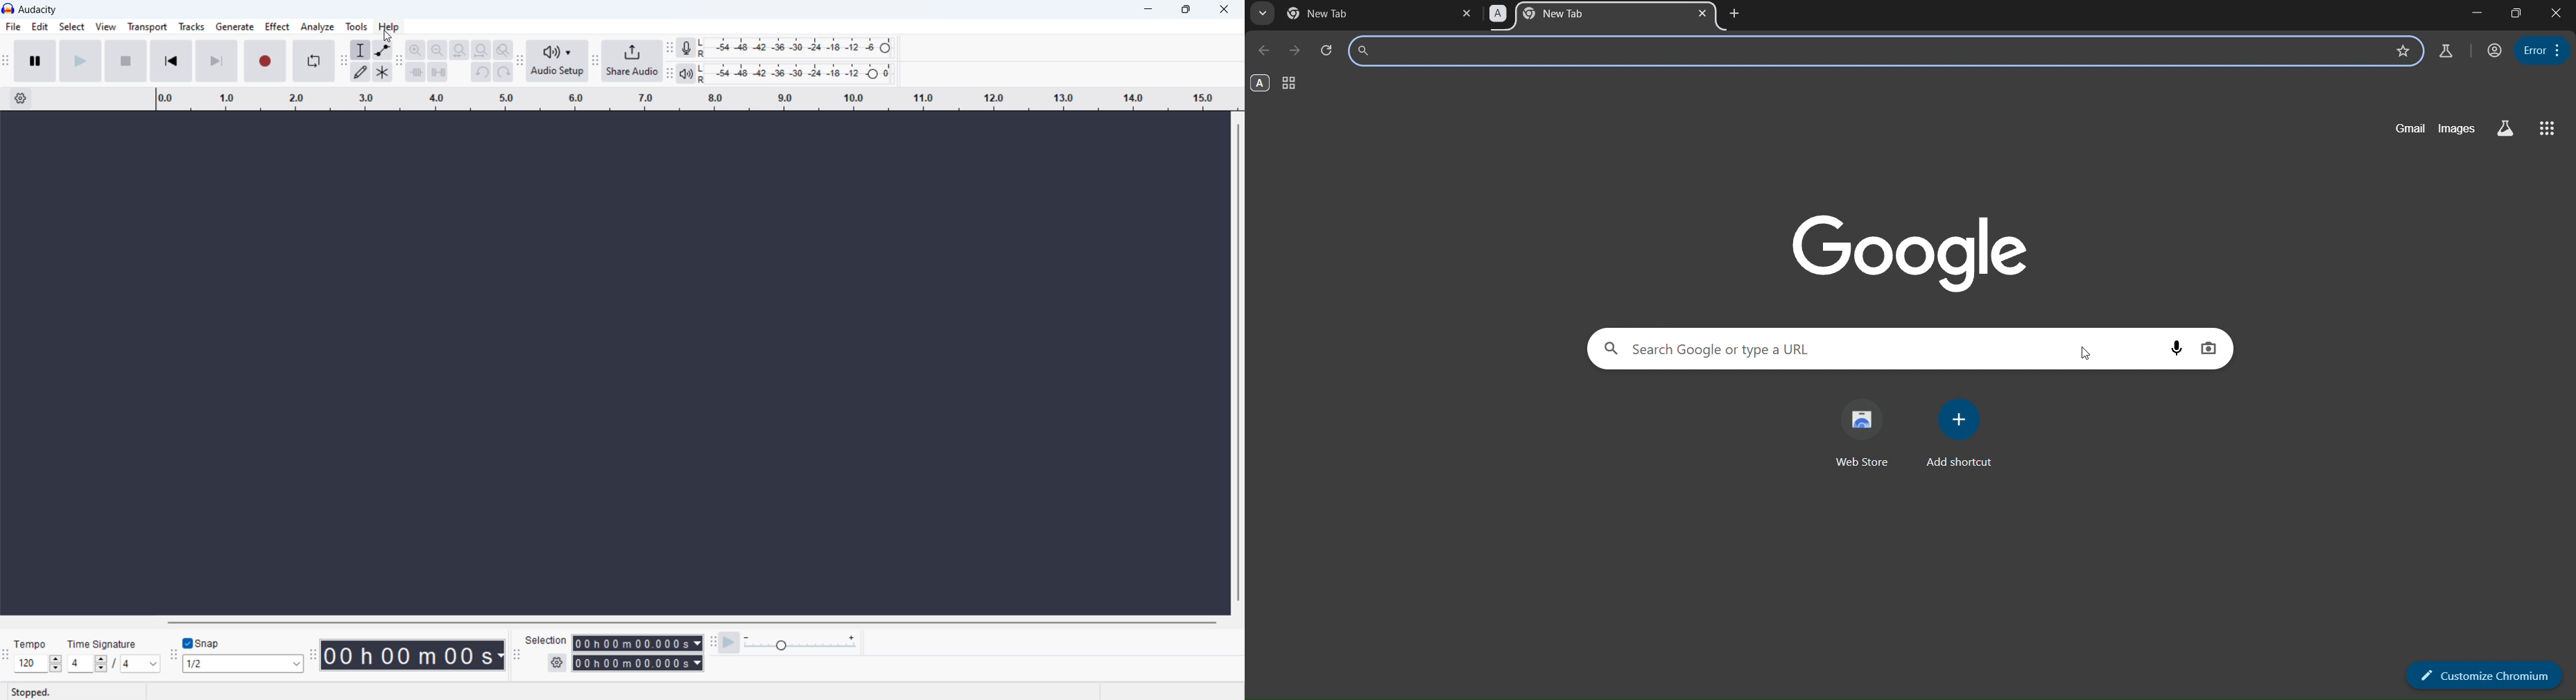 The width and height of the screenshot is (2576, 700). Describe the element at coordinates (2410, 129) in the screenshot. I see `gmail` at that location.